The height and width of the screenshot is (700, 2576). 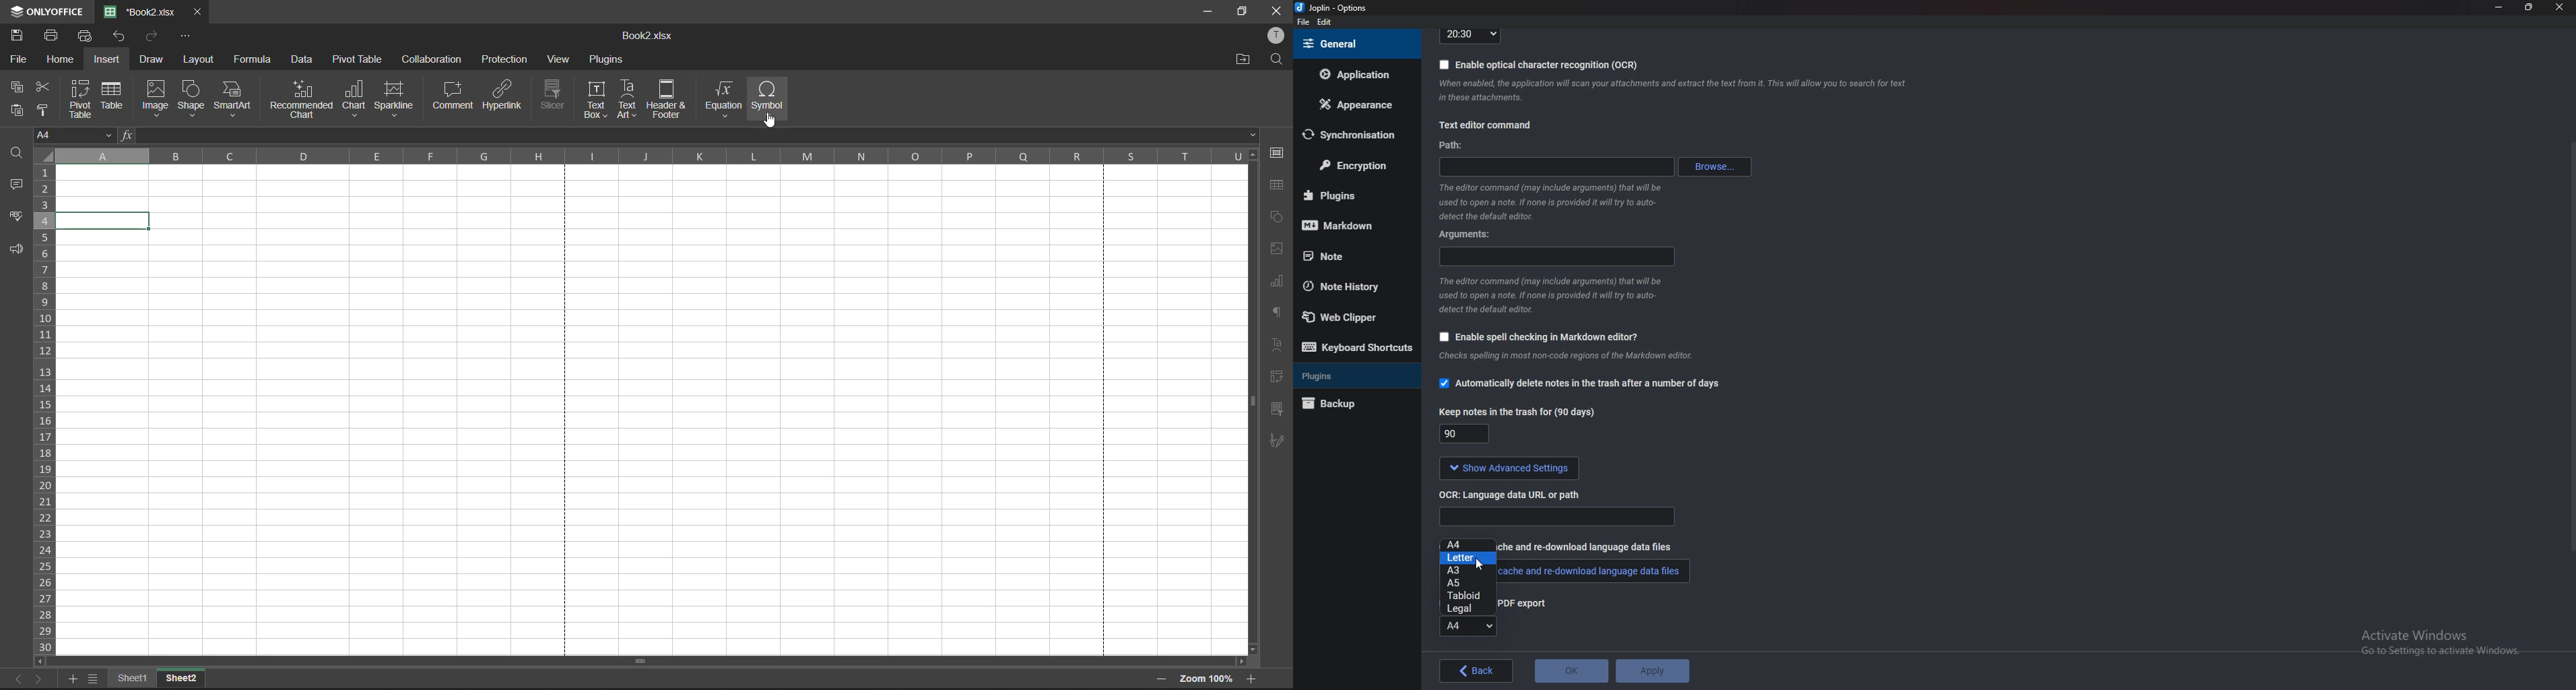 I want to click on images, so click(x=1275, y=249).